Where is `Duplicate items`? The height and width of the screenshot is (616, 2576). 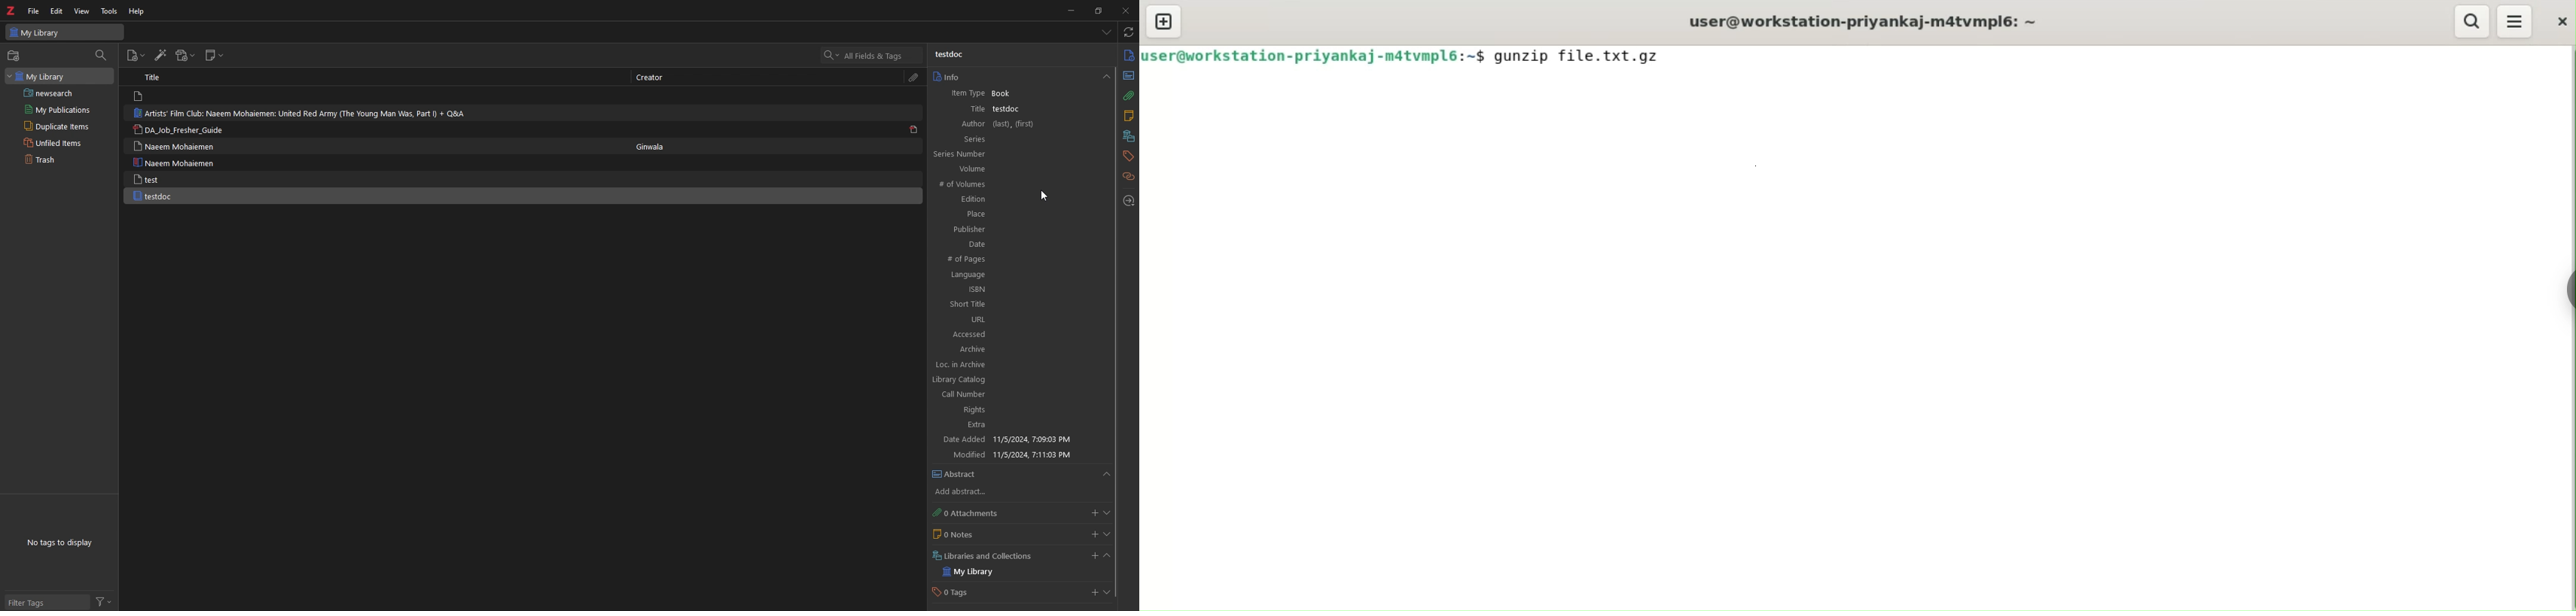 Duplicate items is located at coordinates (61, 126).